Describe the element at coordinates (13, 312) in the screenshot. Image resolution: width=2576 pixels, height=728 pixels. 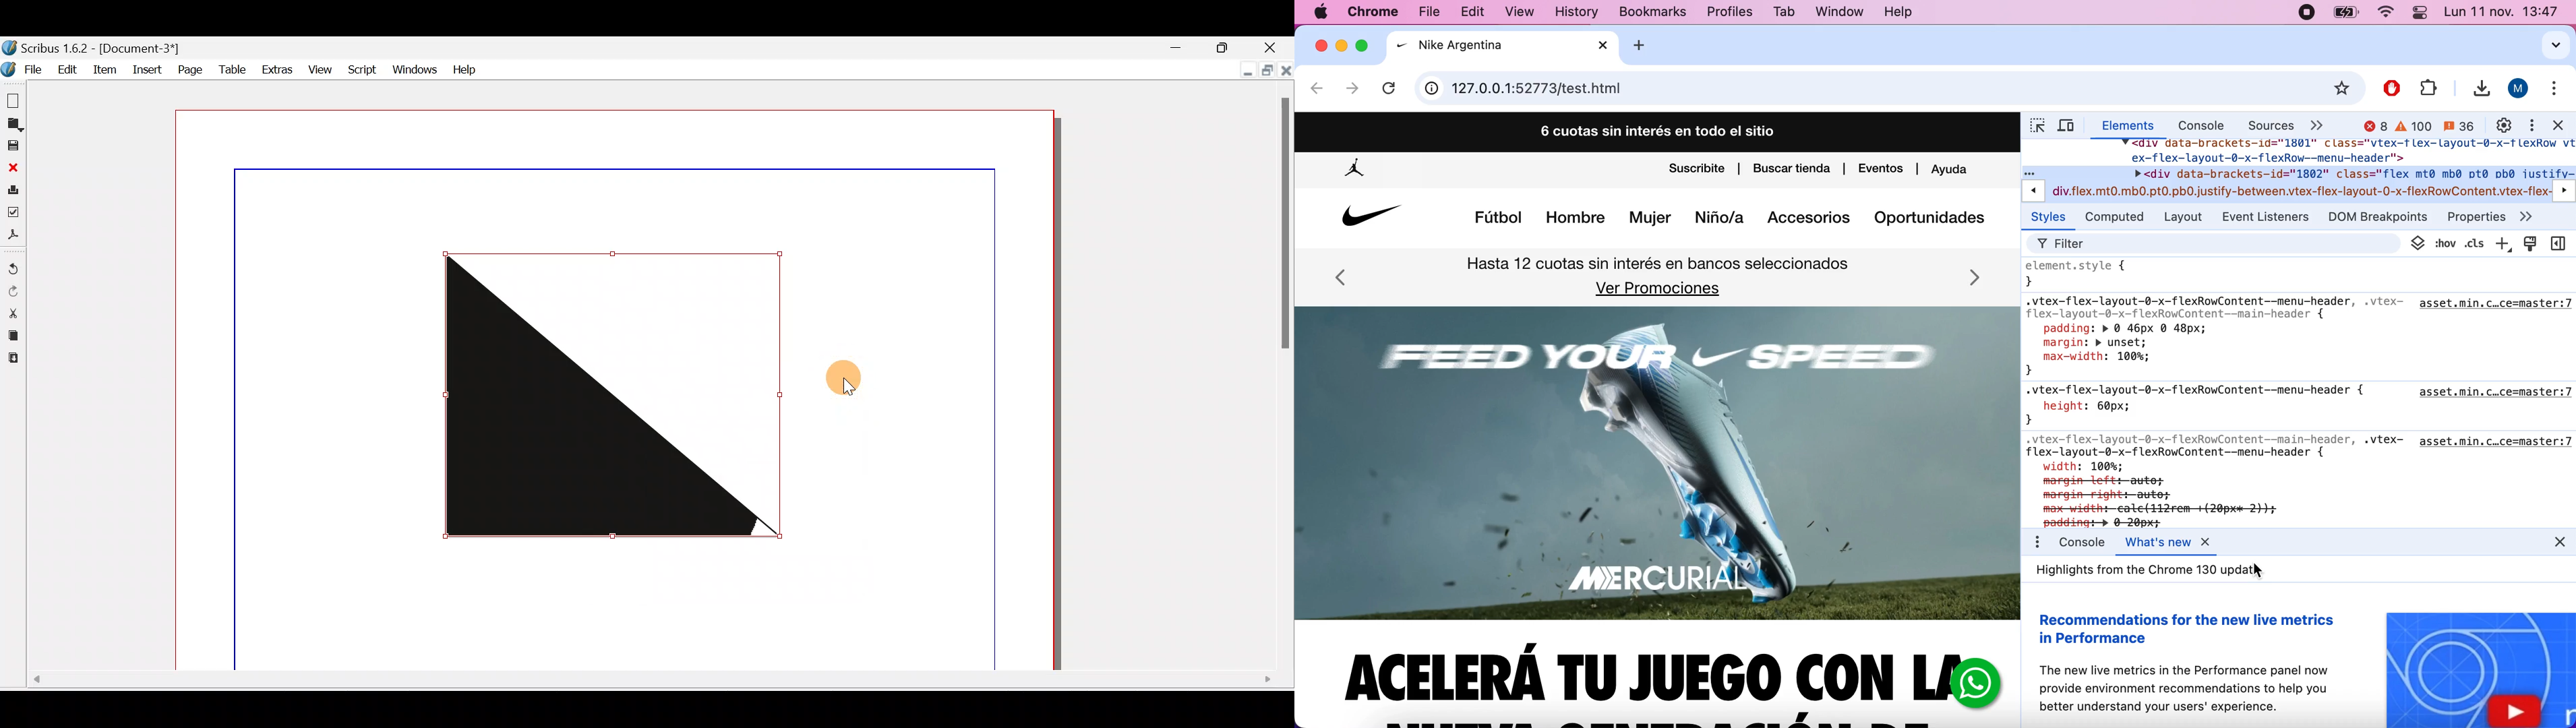
I see `Cut` at that location.